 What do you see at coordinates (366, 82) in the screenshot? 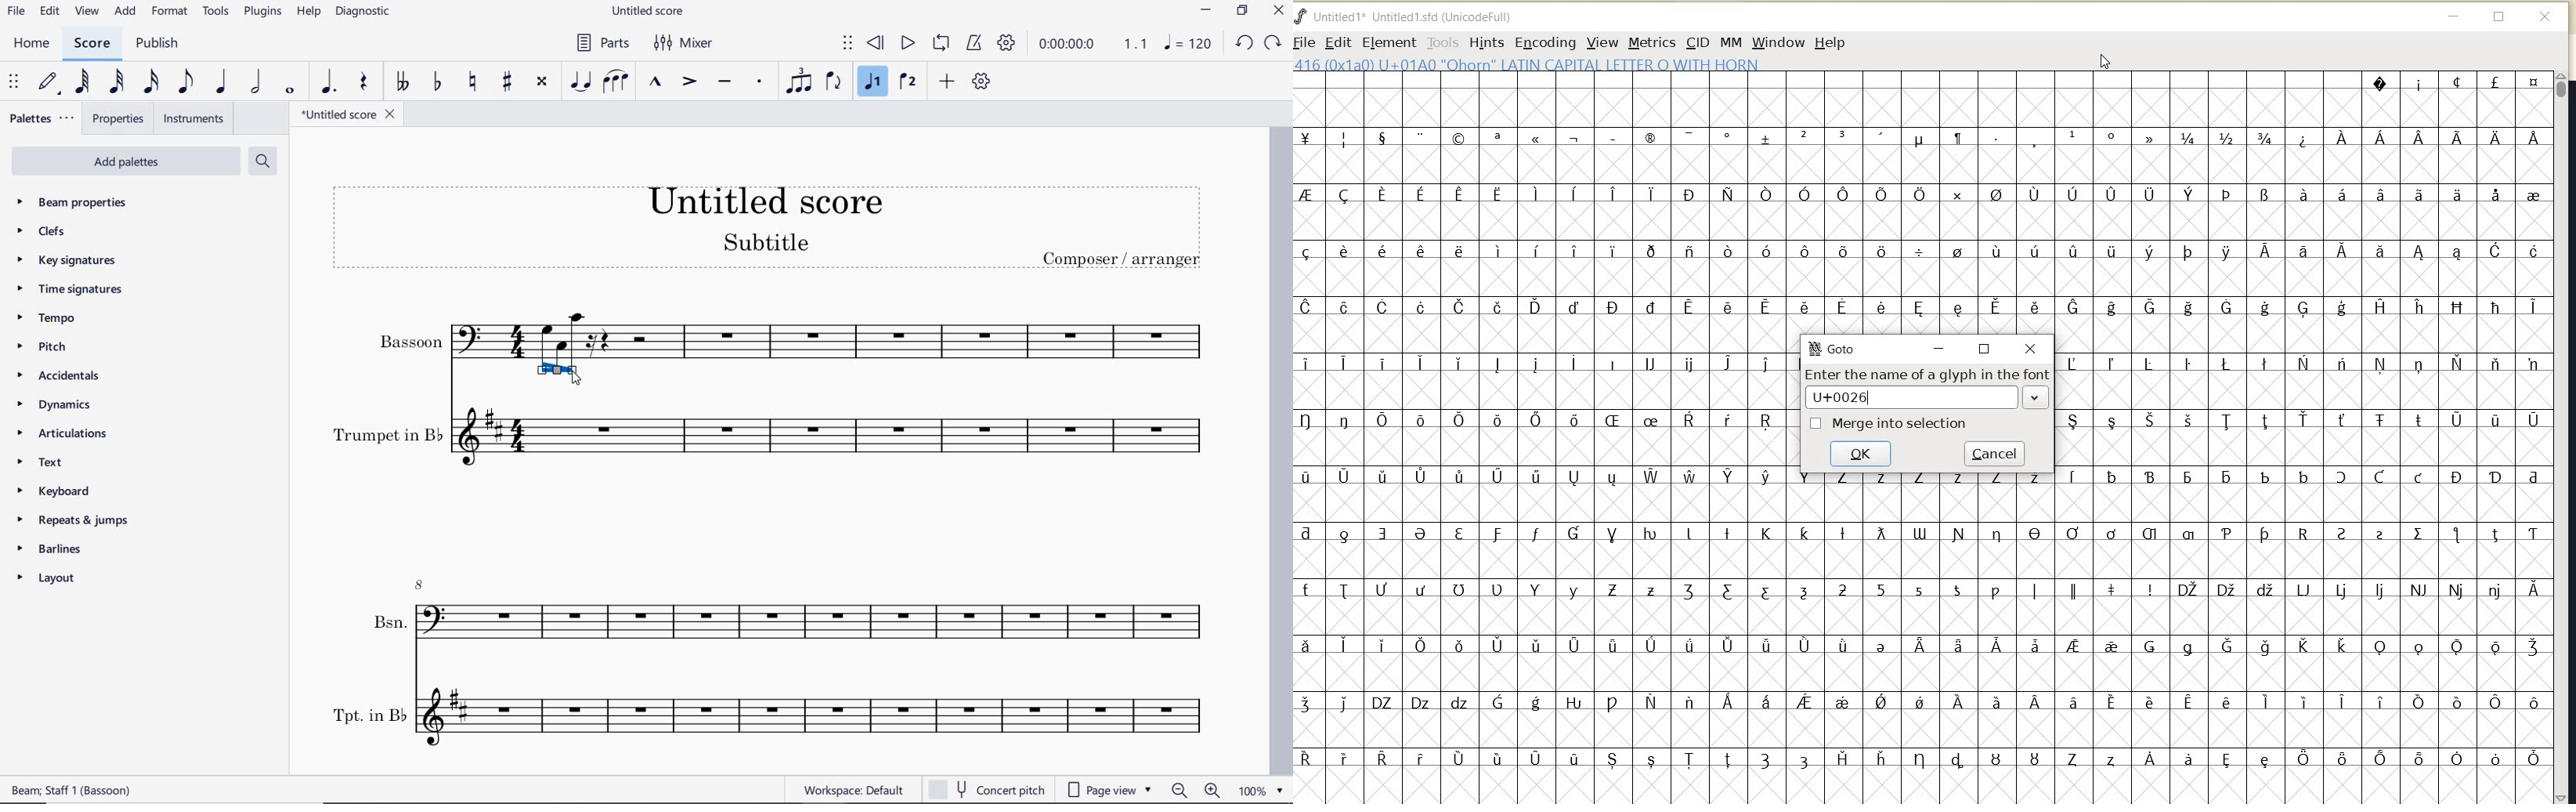
I see `rest` at bounding box center [366, 82].